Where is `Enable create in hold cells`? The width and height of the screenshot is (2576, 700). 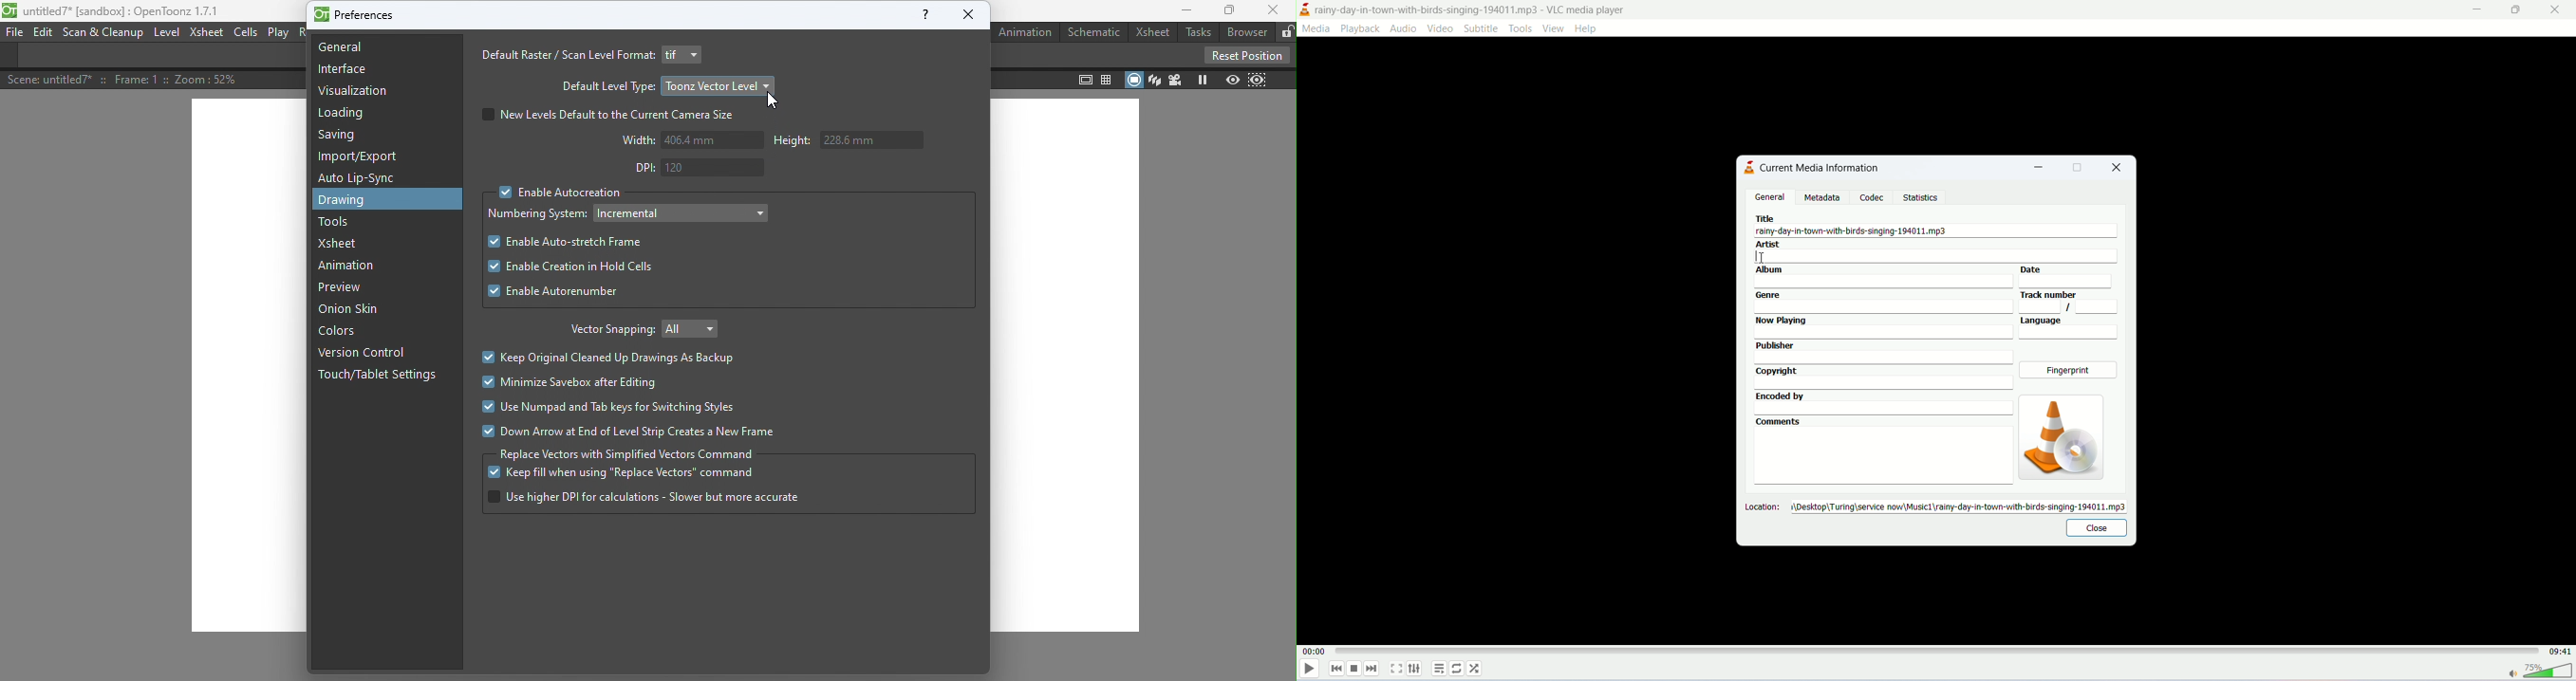 Enable create in hold cells is located at coordinates (588, 266).